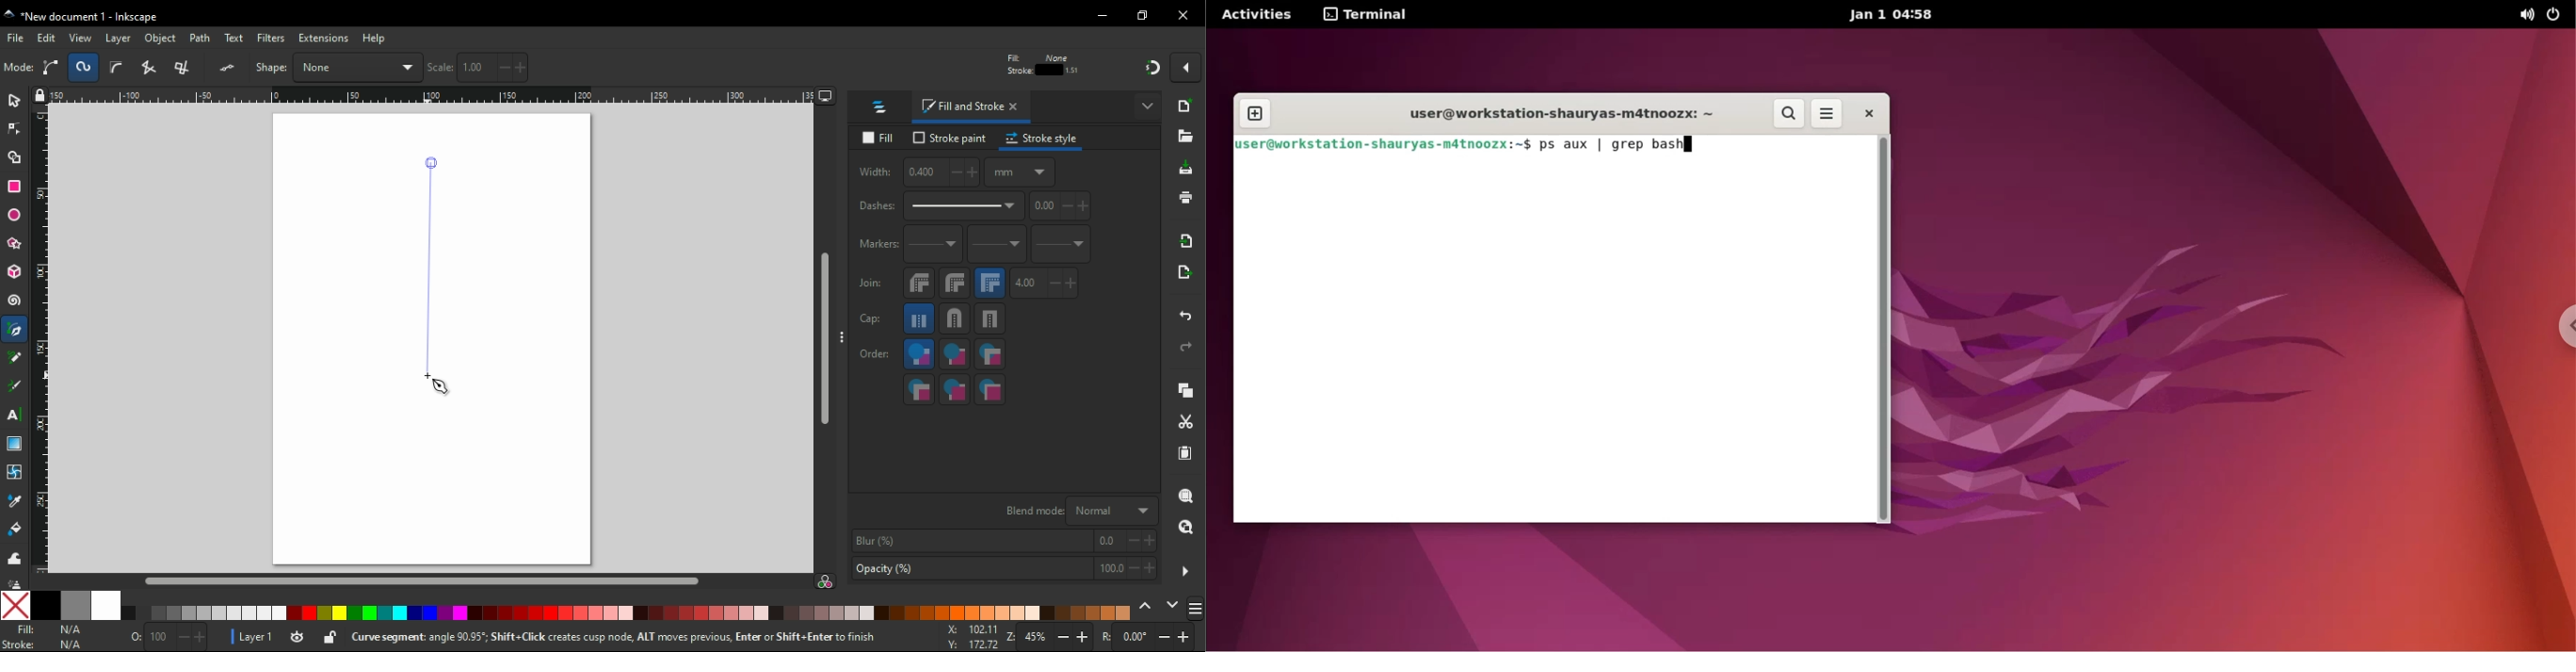  I want to click on tweak tool, so click(14, 558).